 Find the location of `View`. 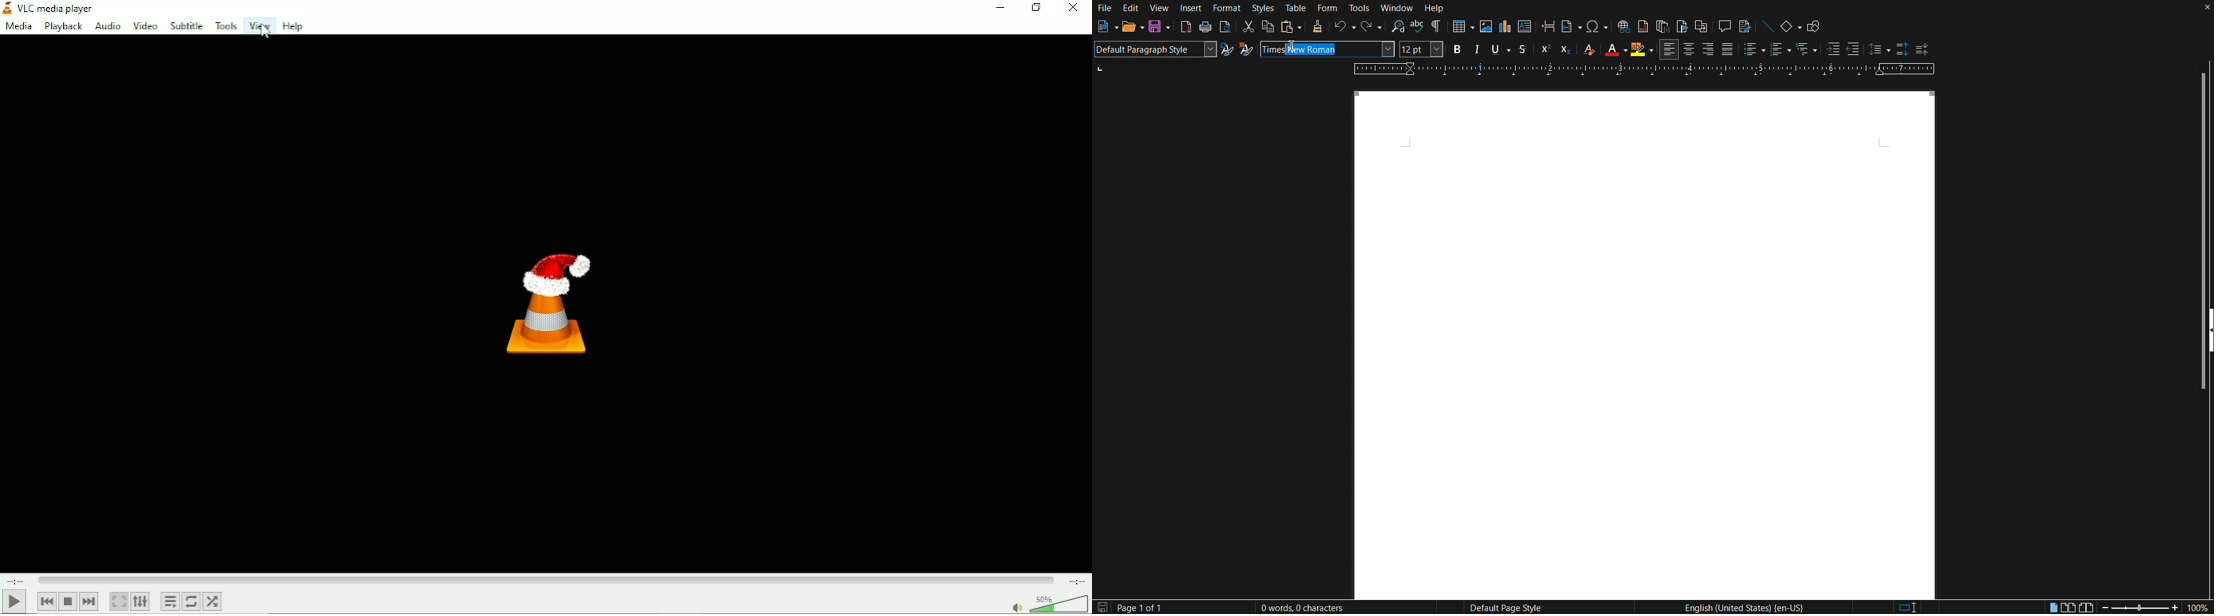

View is located at coordinates (1159, 8).